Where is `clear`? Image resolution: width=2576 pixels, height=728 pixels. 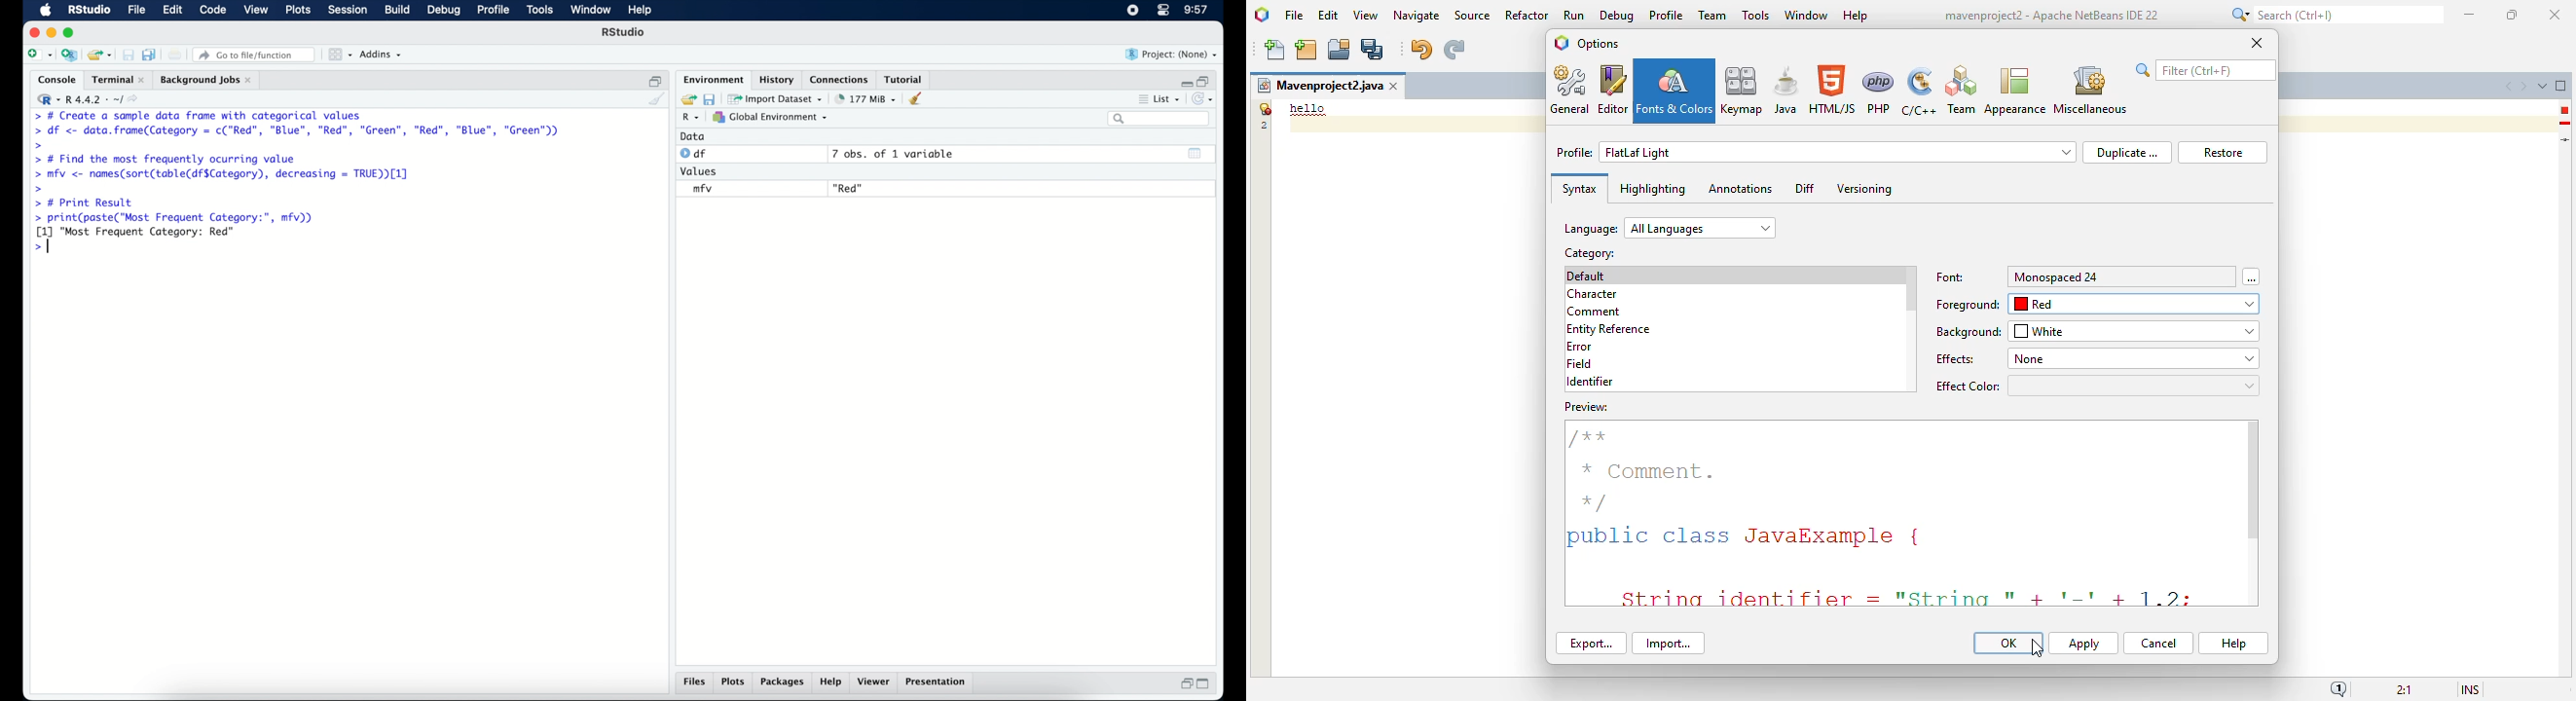 clear is located at coordinates (920, 99).